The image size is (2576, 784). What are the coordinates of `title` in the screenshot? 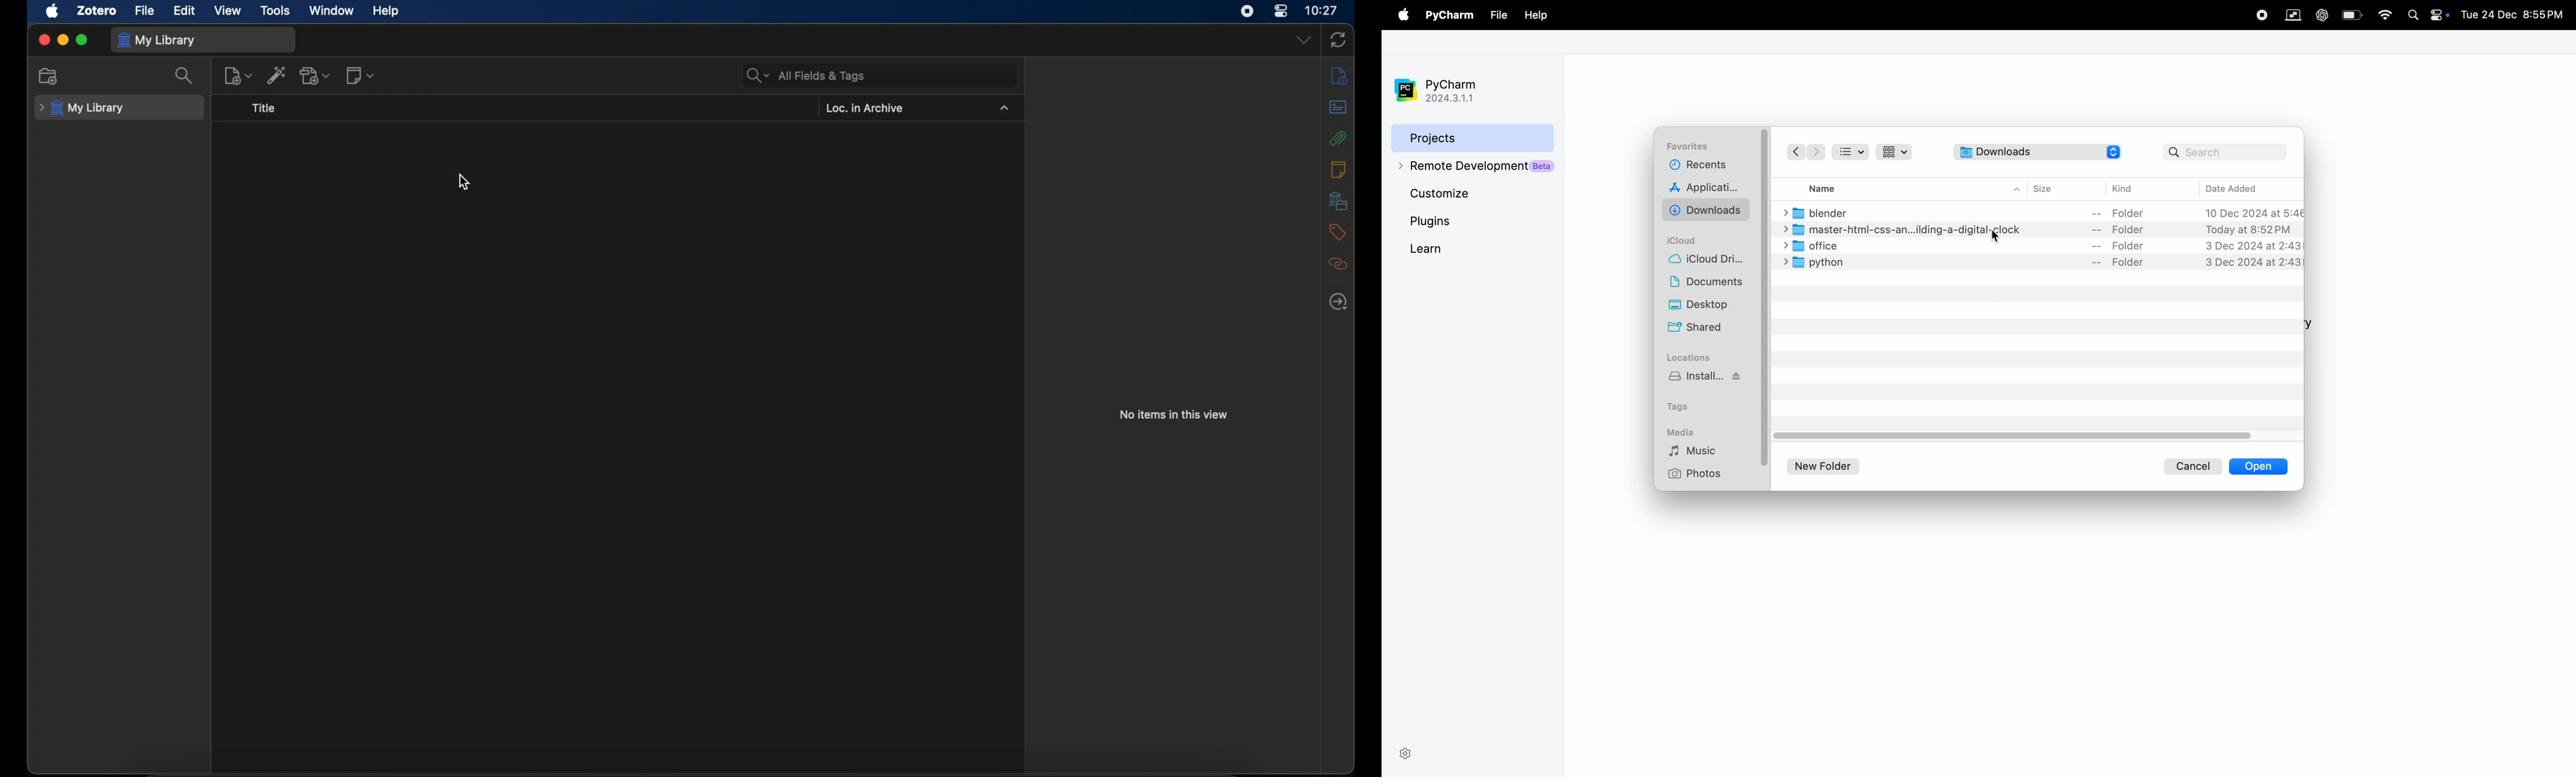 It's located at (264, 109).